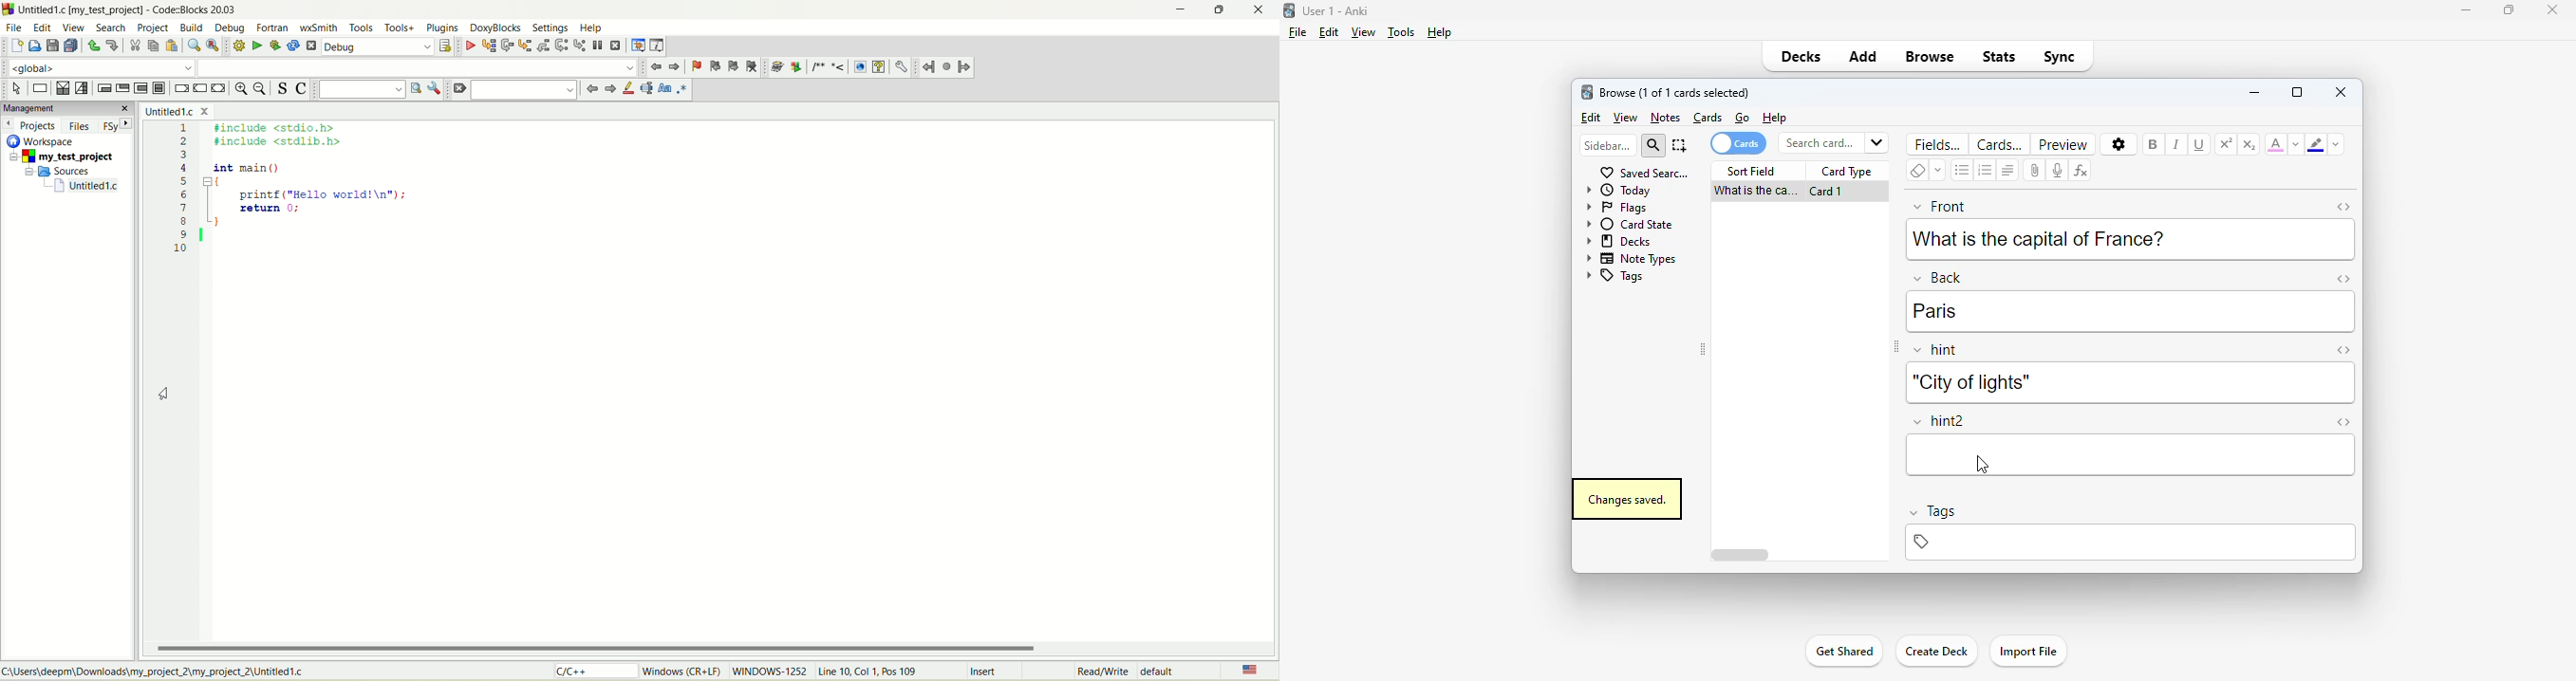 This screenshot has width=2576, height=700. I want to click on block instruction, so click(161, 89).